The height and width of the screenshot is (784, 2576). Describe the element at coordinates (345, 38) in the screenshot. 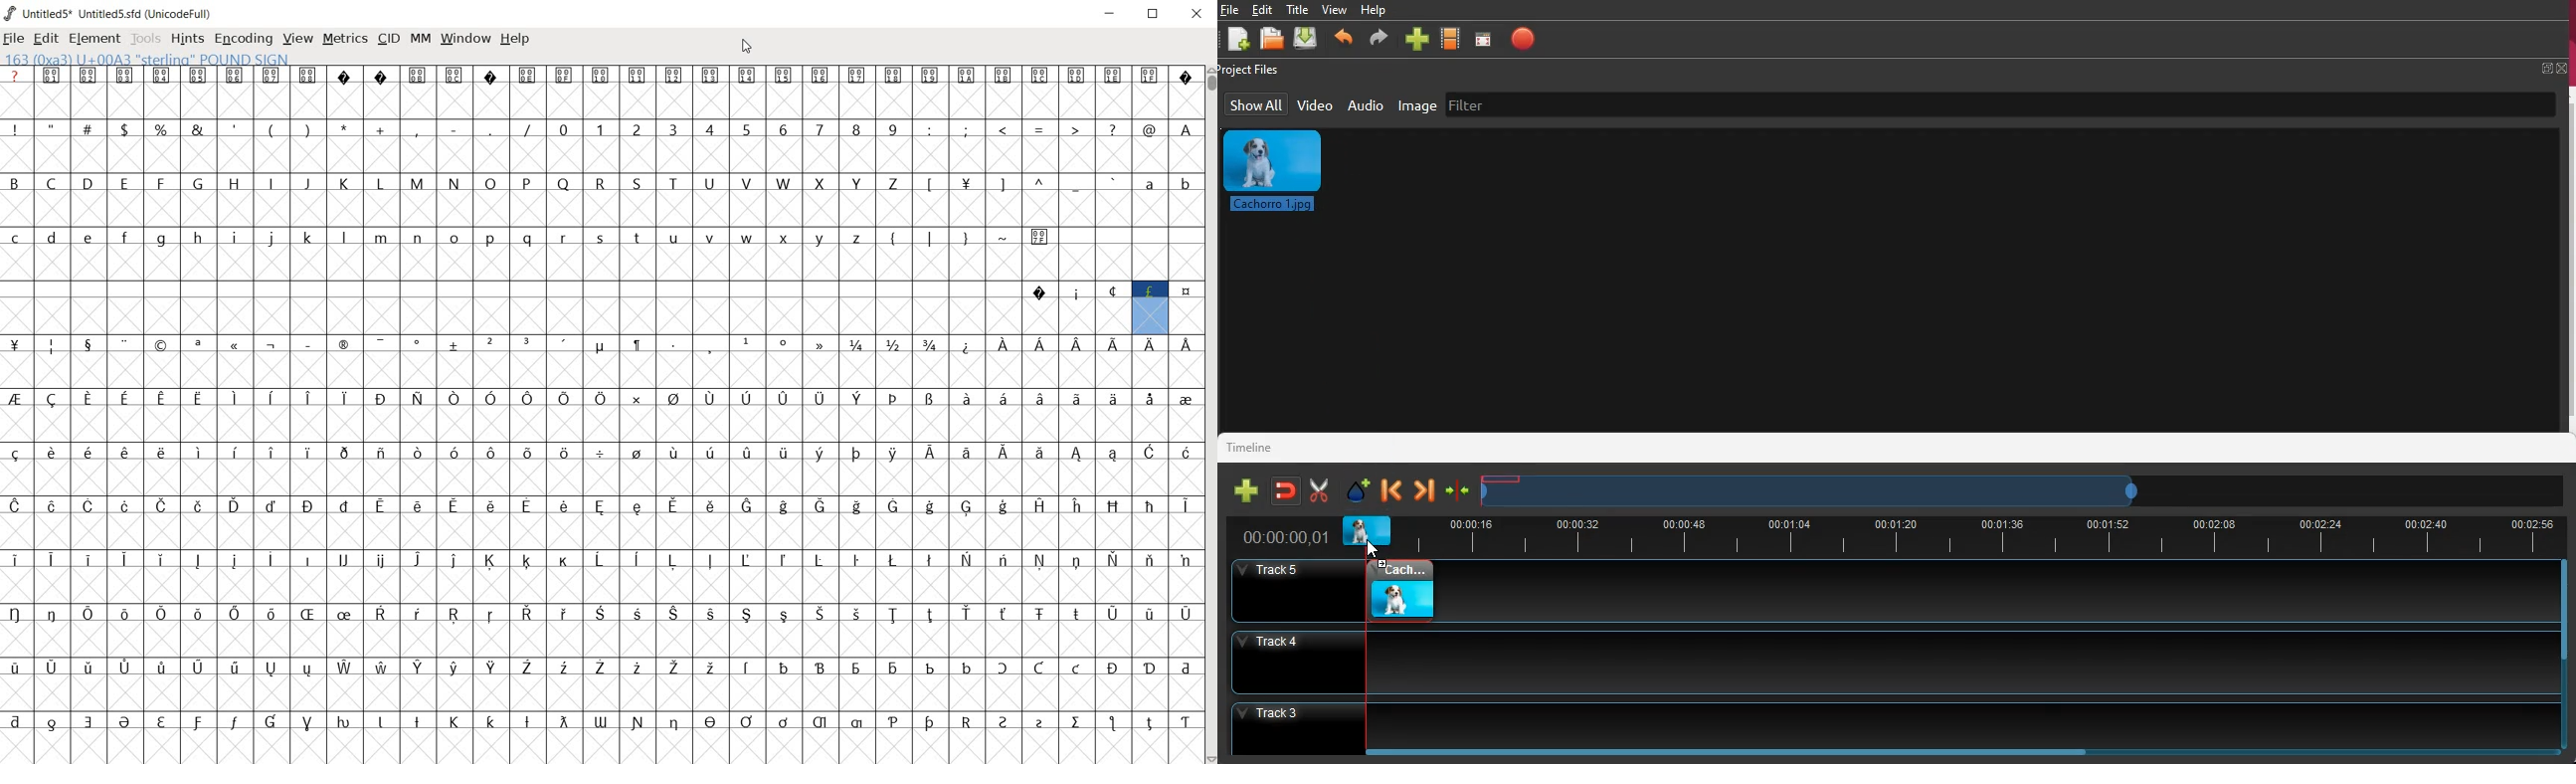

I see `METRICS` at that location.